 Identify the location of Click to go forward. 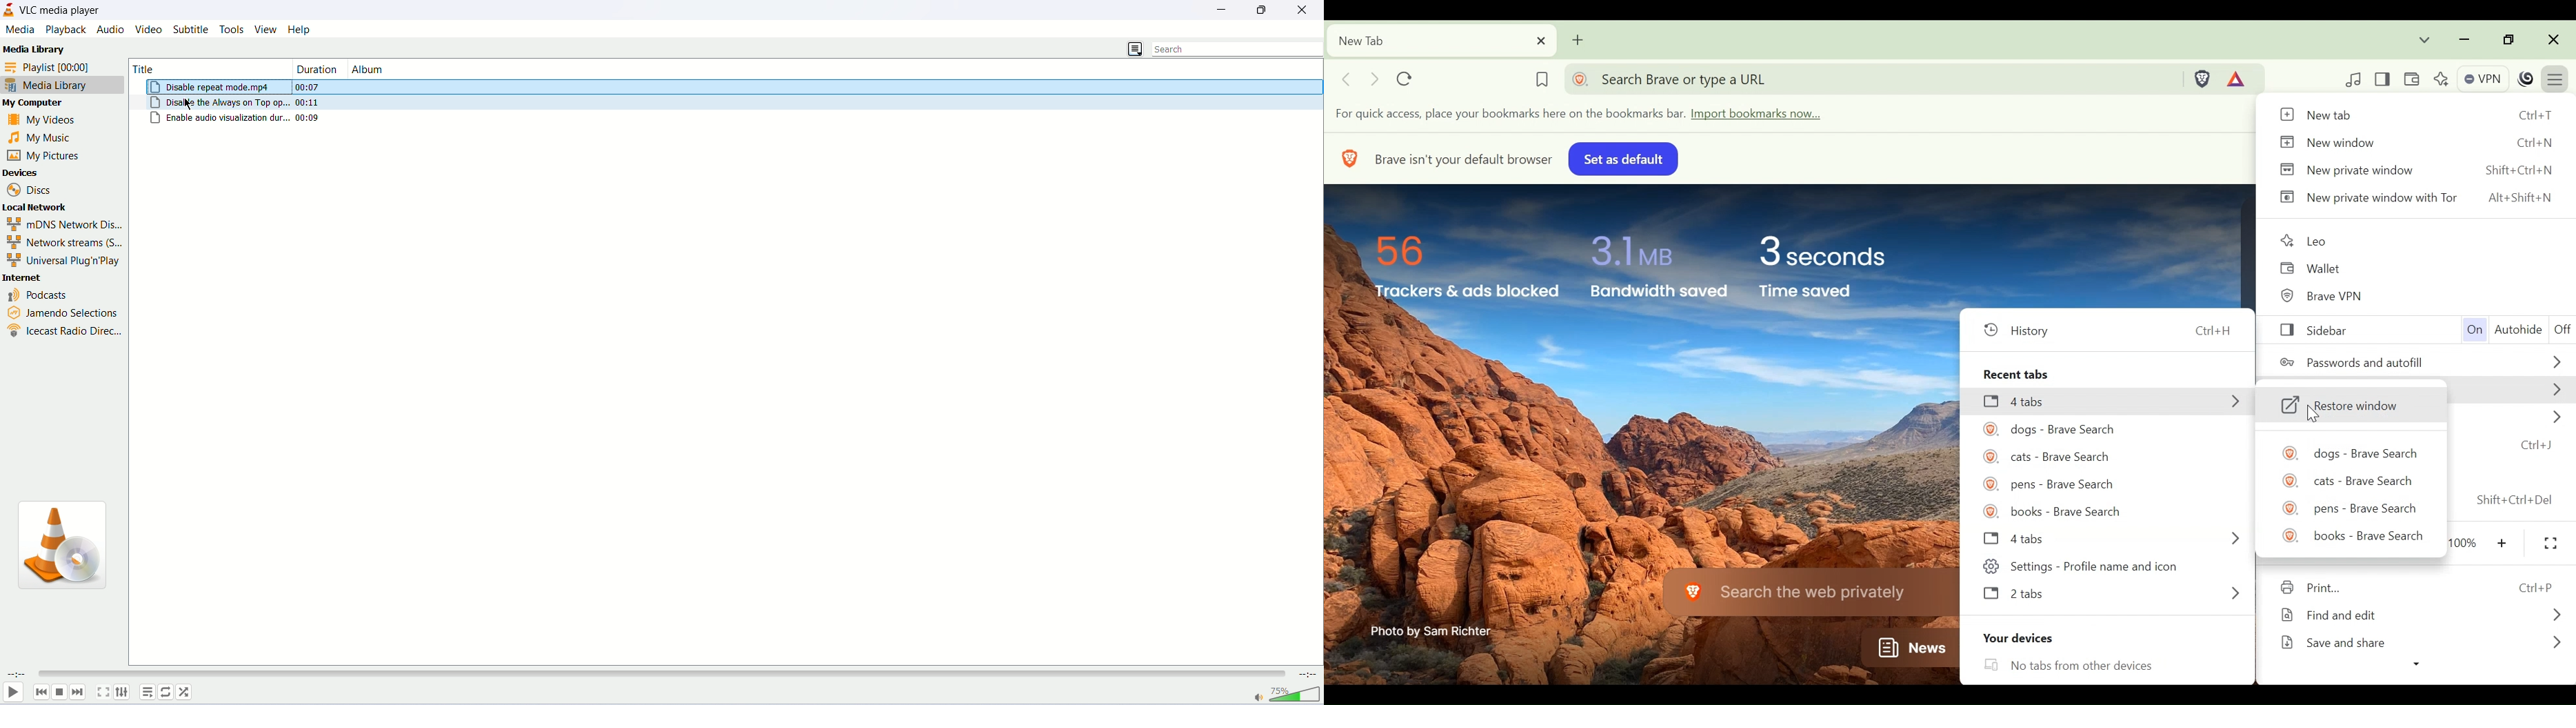
(1373, 78).